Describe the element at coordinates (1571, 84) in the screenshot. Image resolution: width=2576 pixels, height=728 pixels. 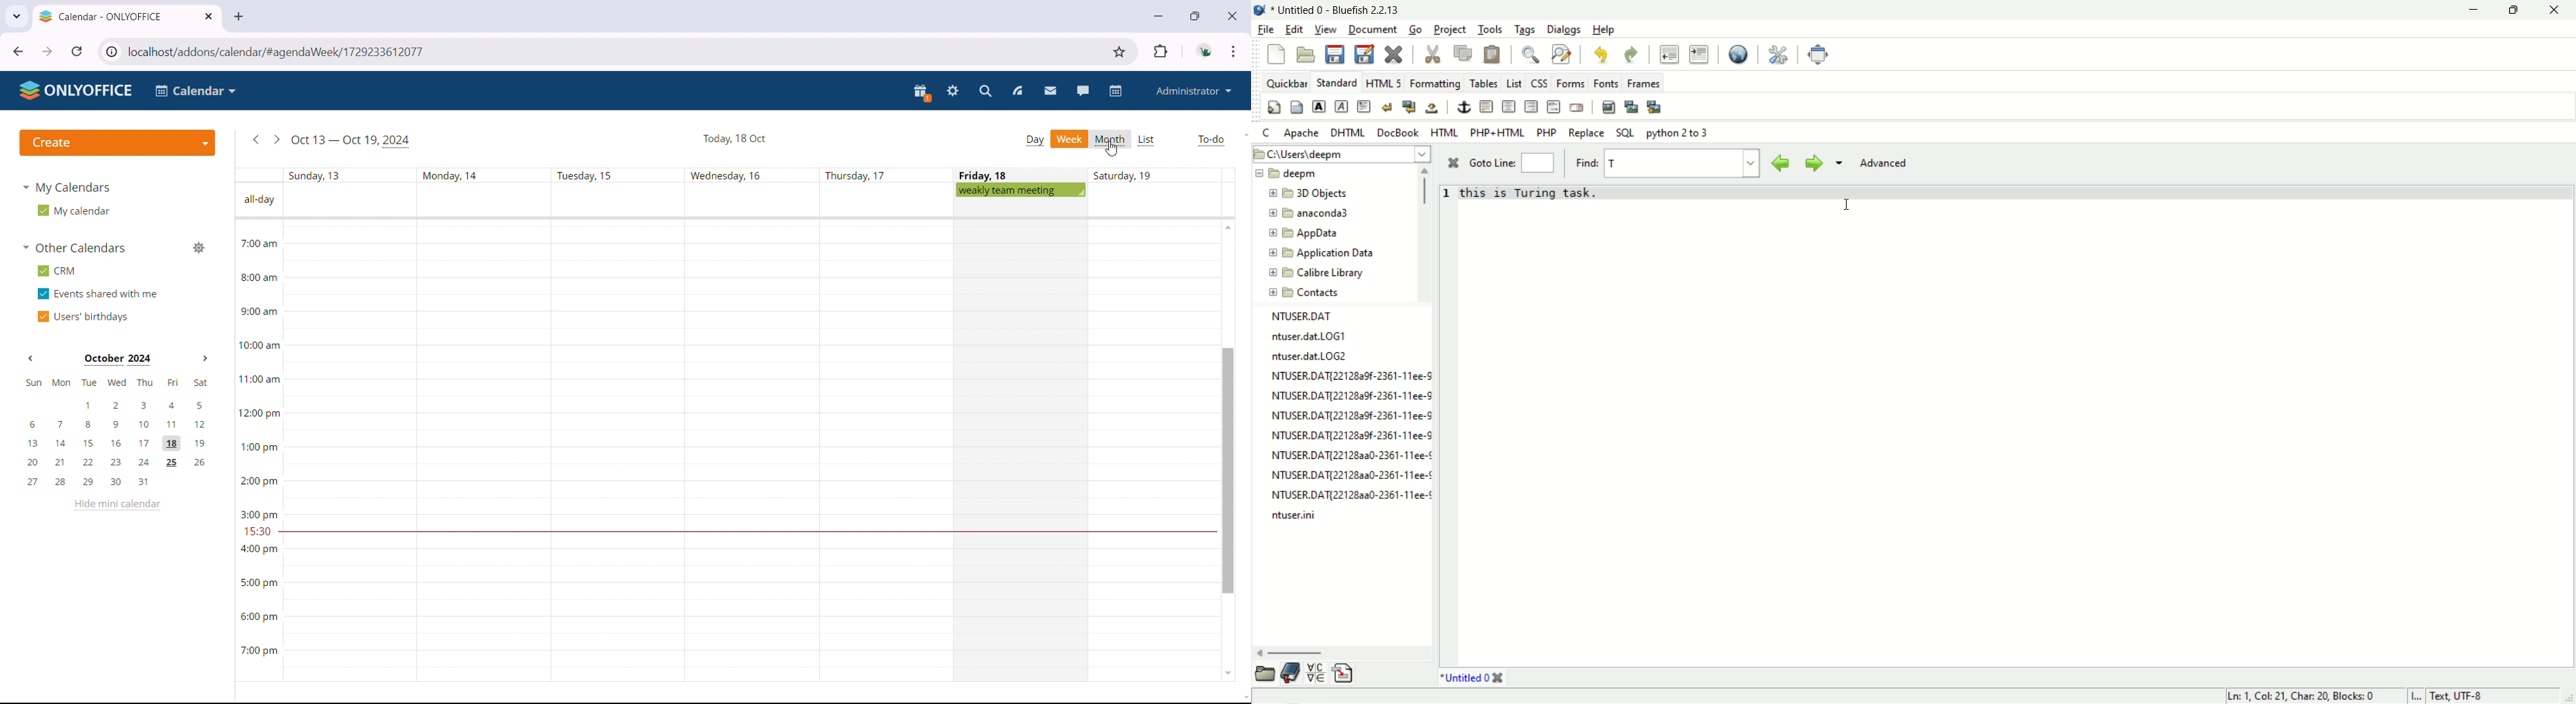
I see `Forms` at that location.